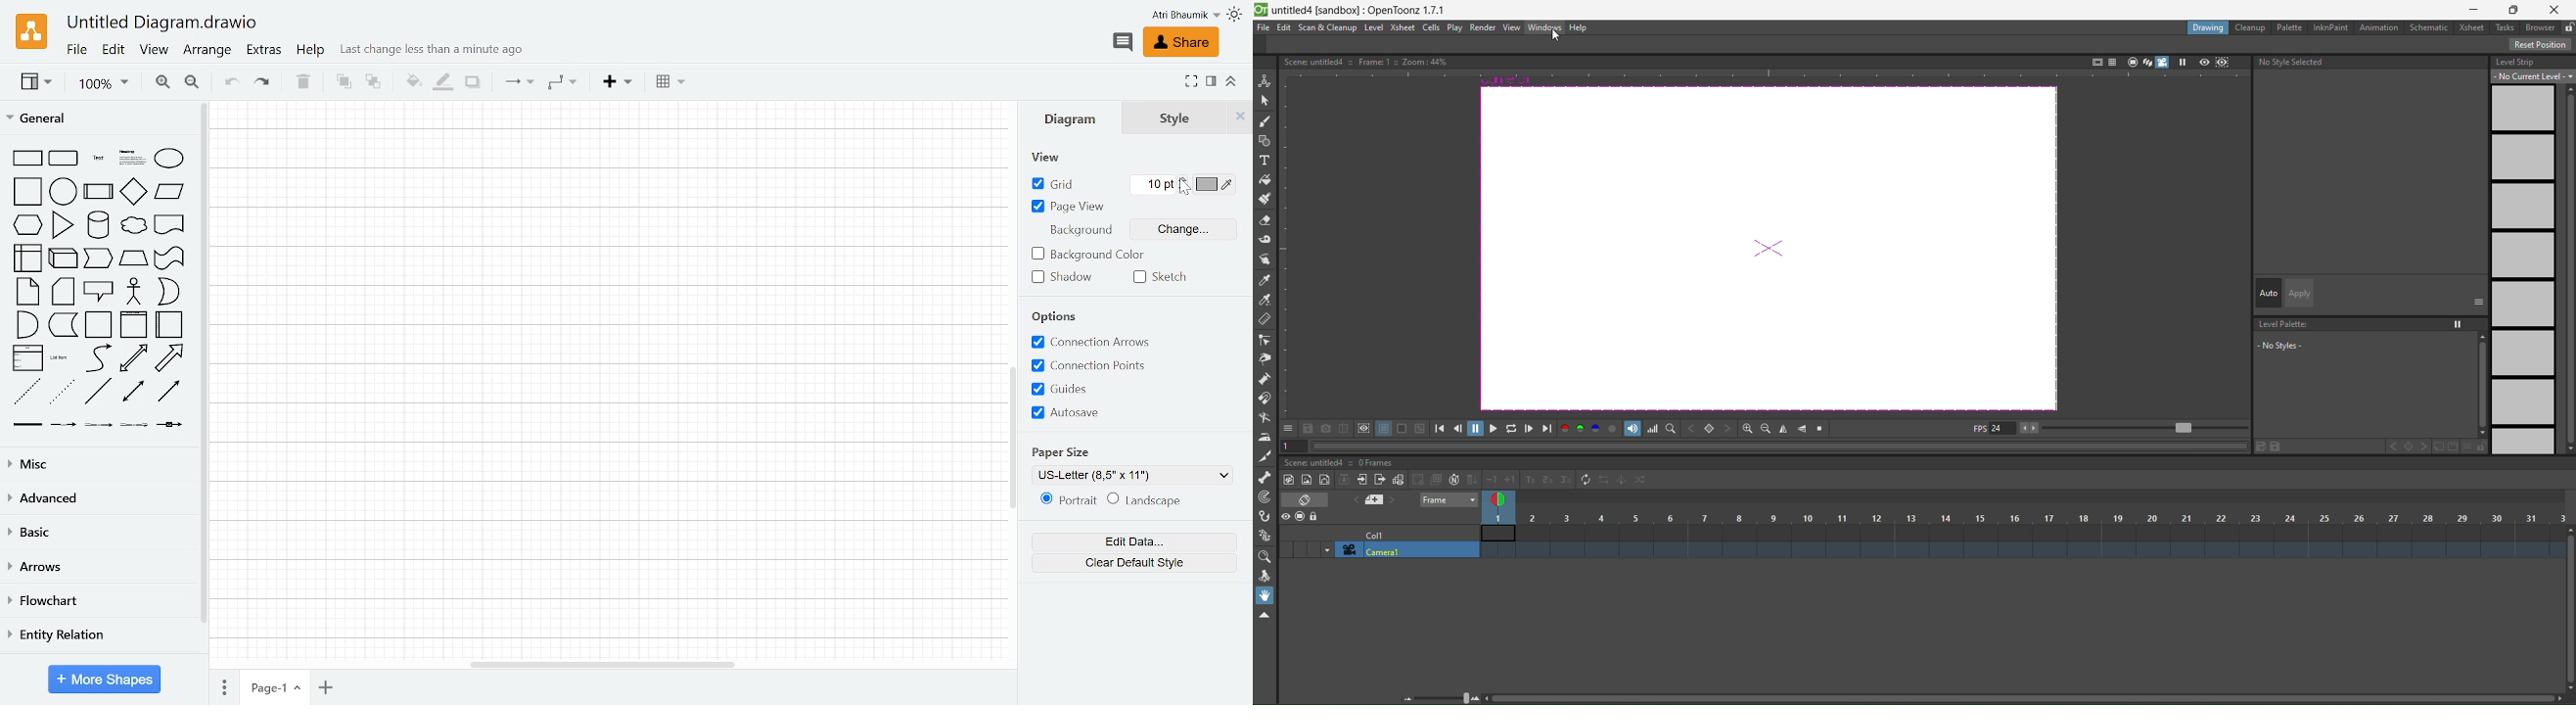 This screenshot has width=2576, height=728. I want to click on cleanup, so click(2251, 28).